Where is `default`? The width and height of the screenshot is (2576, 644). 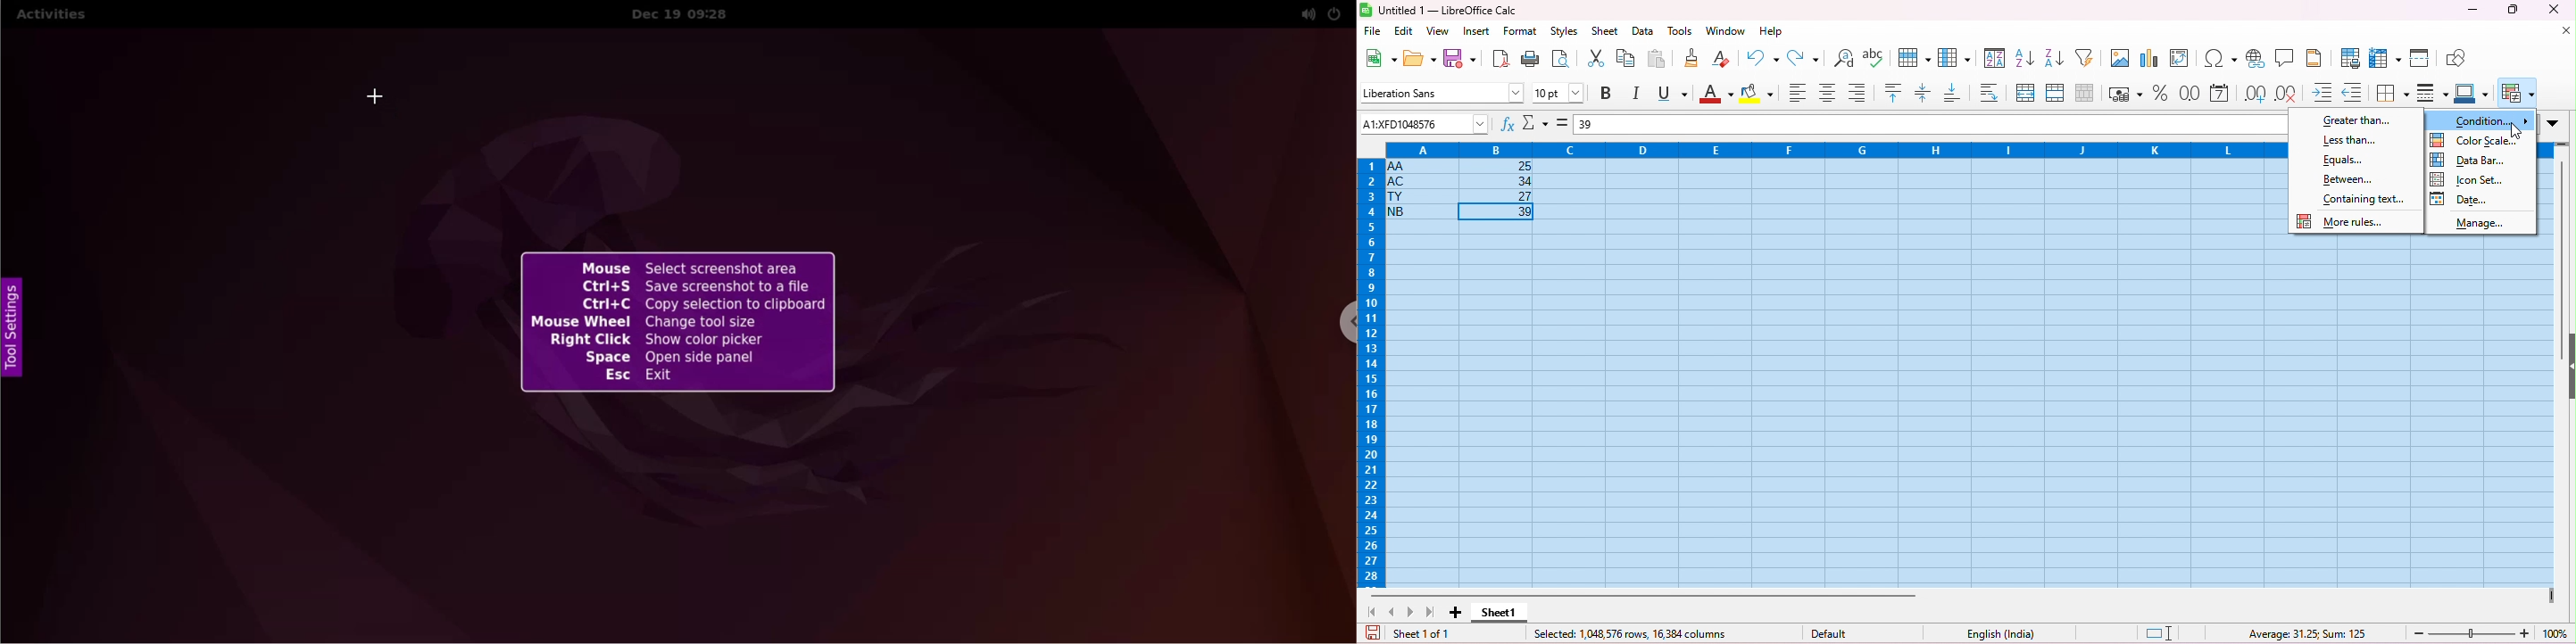
default is located at coordinates (1835, 634).